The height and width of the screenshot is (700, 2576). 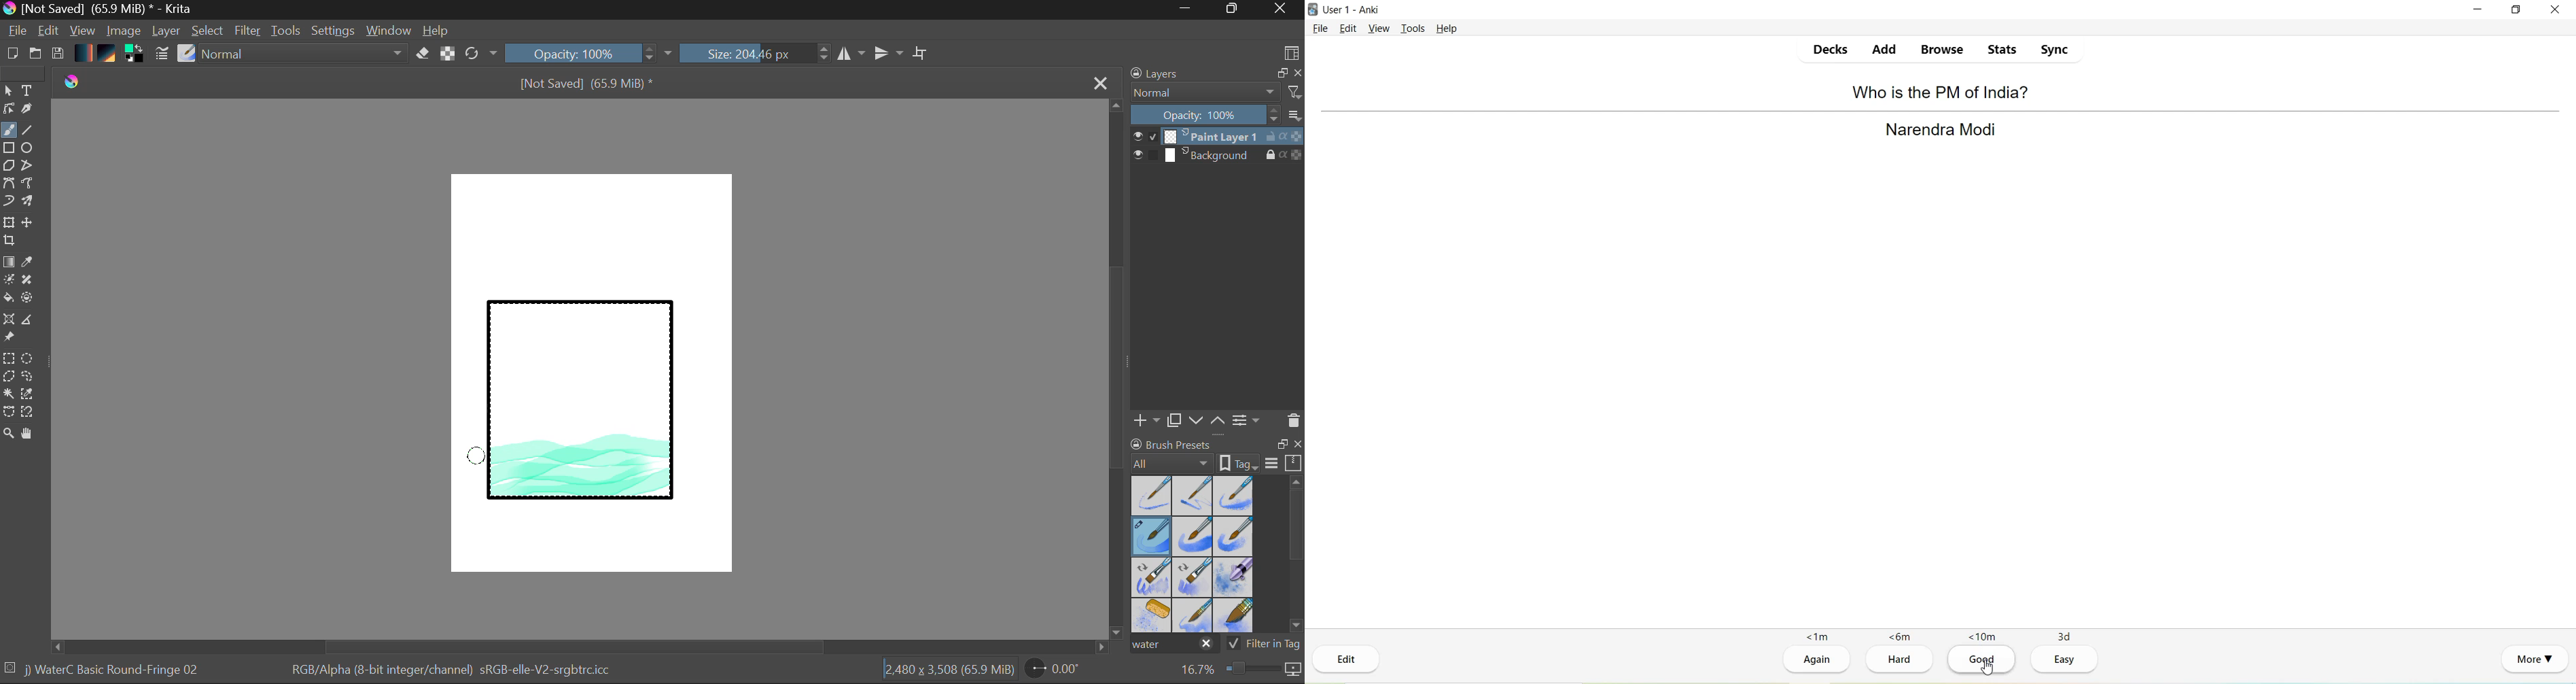 I want to click on Window, so click(x=391, y=31).